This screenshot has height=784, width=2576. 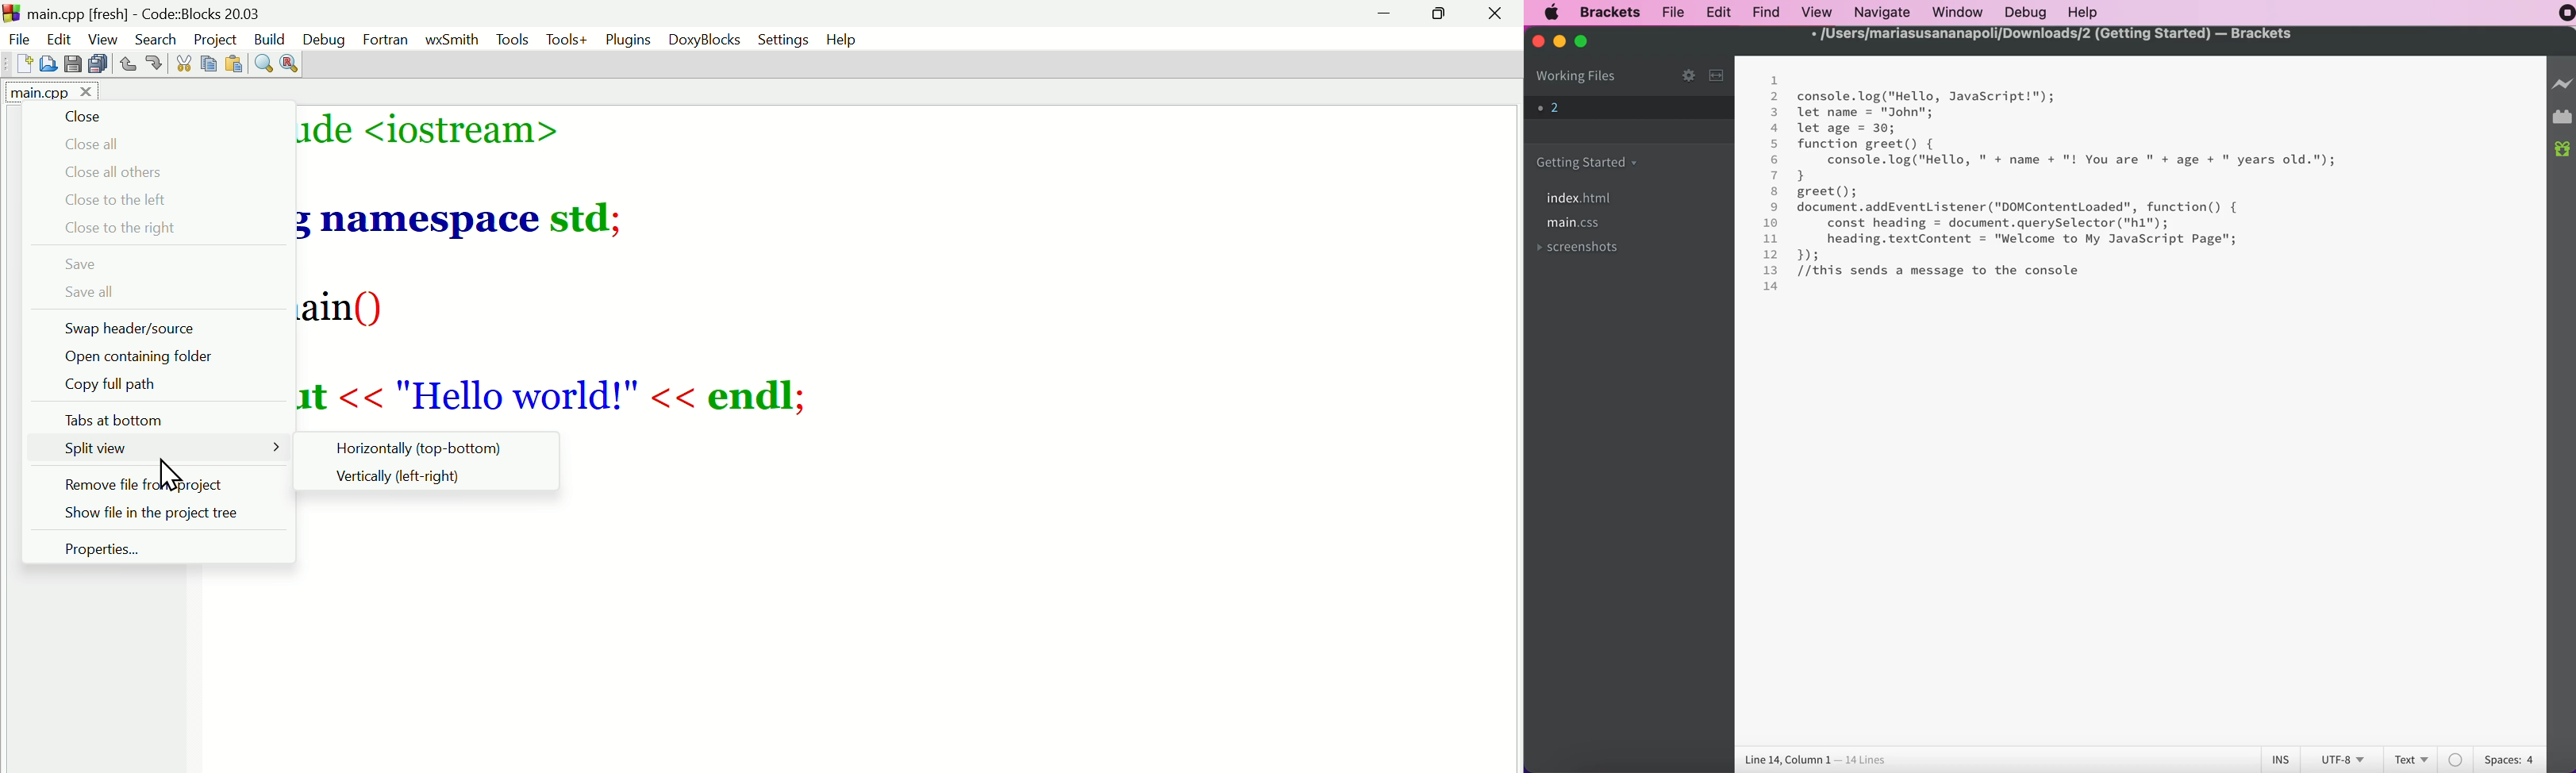 What do you see at coordinates (1775, 159) in the screenshot?
I see `6` at bounding box center [1775, 159].